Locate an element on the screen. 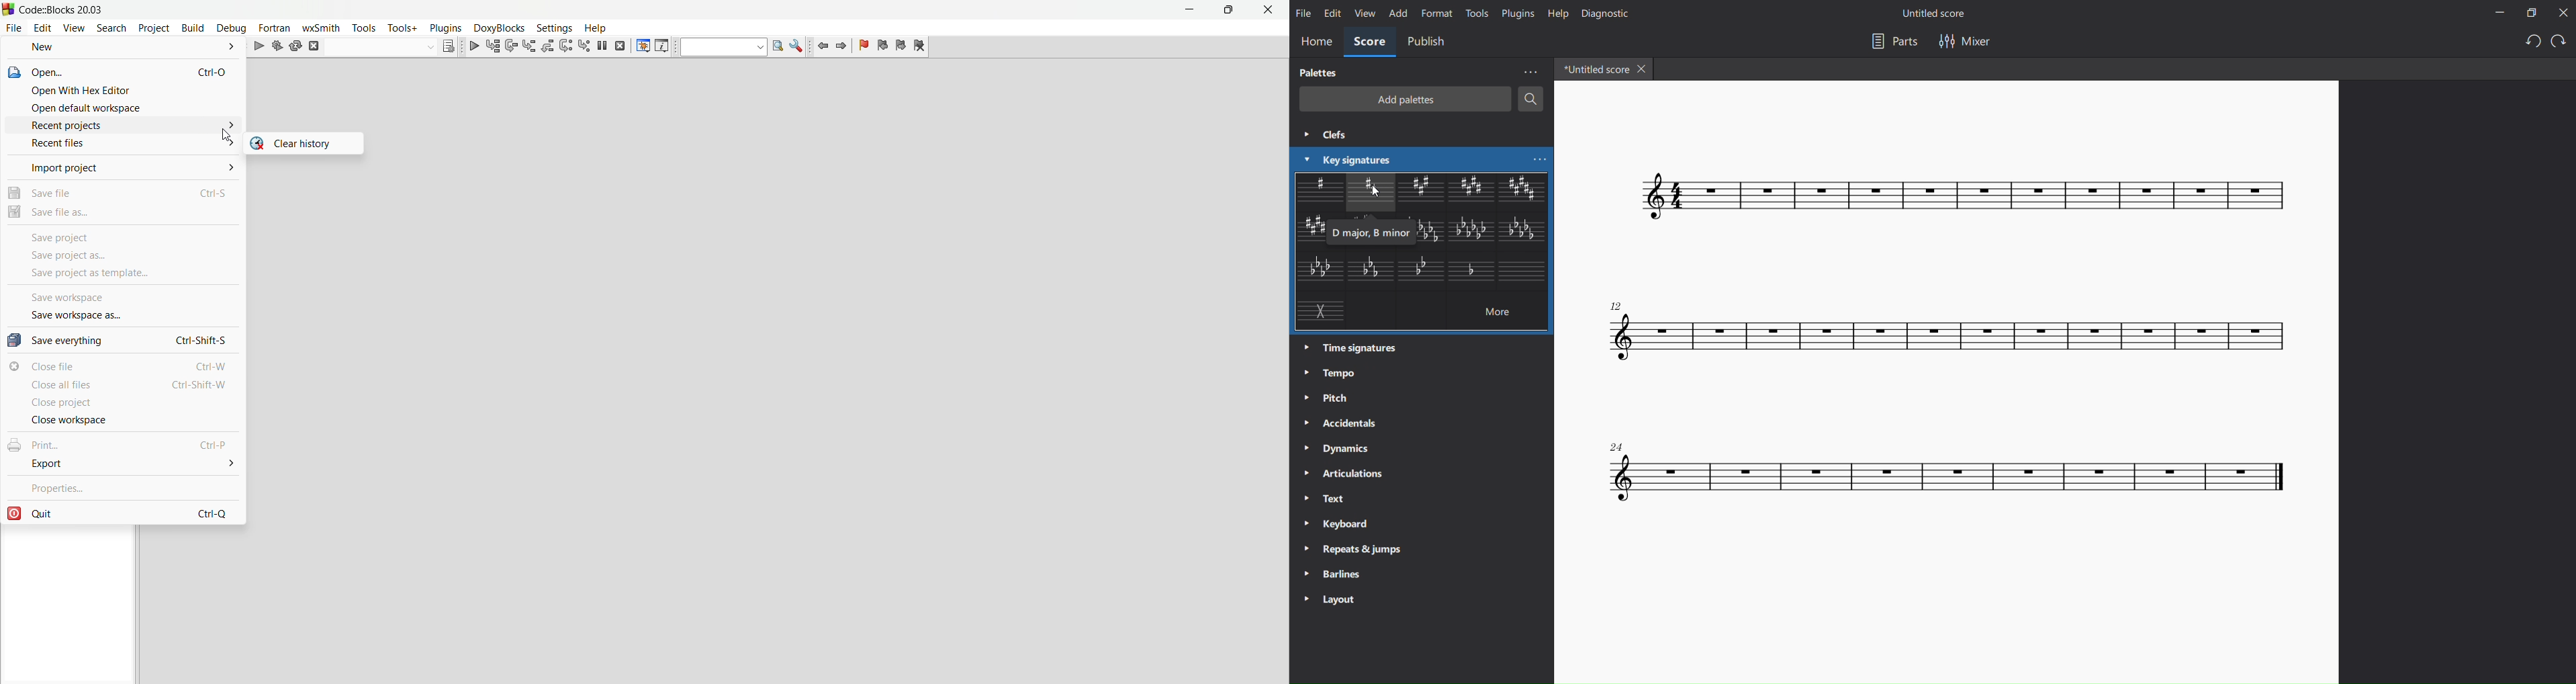 The height and width of the screenshot is (700, 2576). more key signatures options is located at coordinates (1541, 162).